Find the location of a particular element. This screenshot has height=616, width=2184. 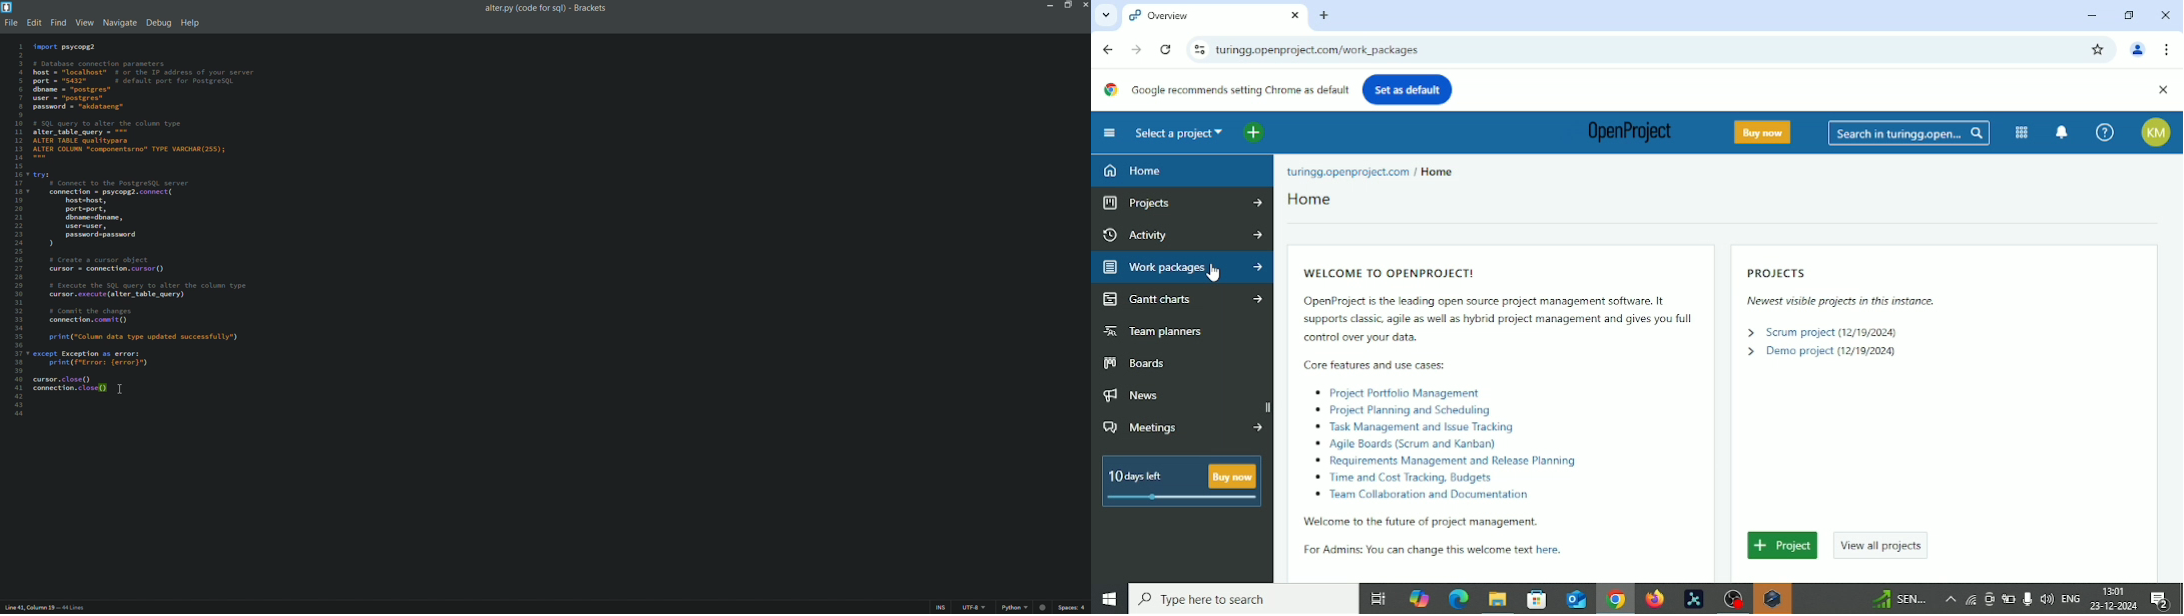

Work packages is located at coordinates (1181, 267).